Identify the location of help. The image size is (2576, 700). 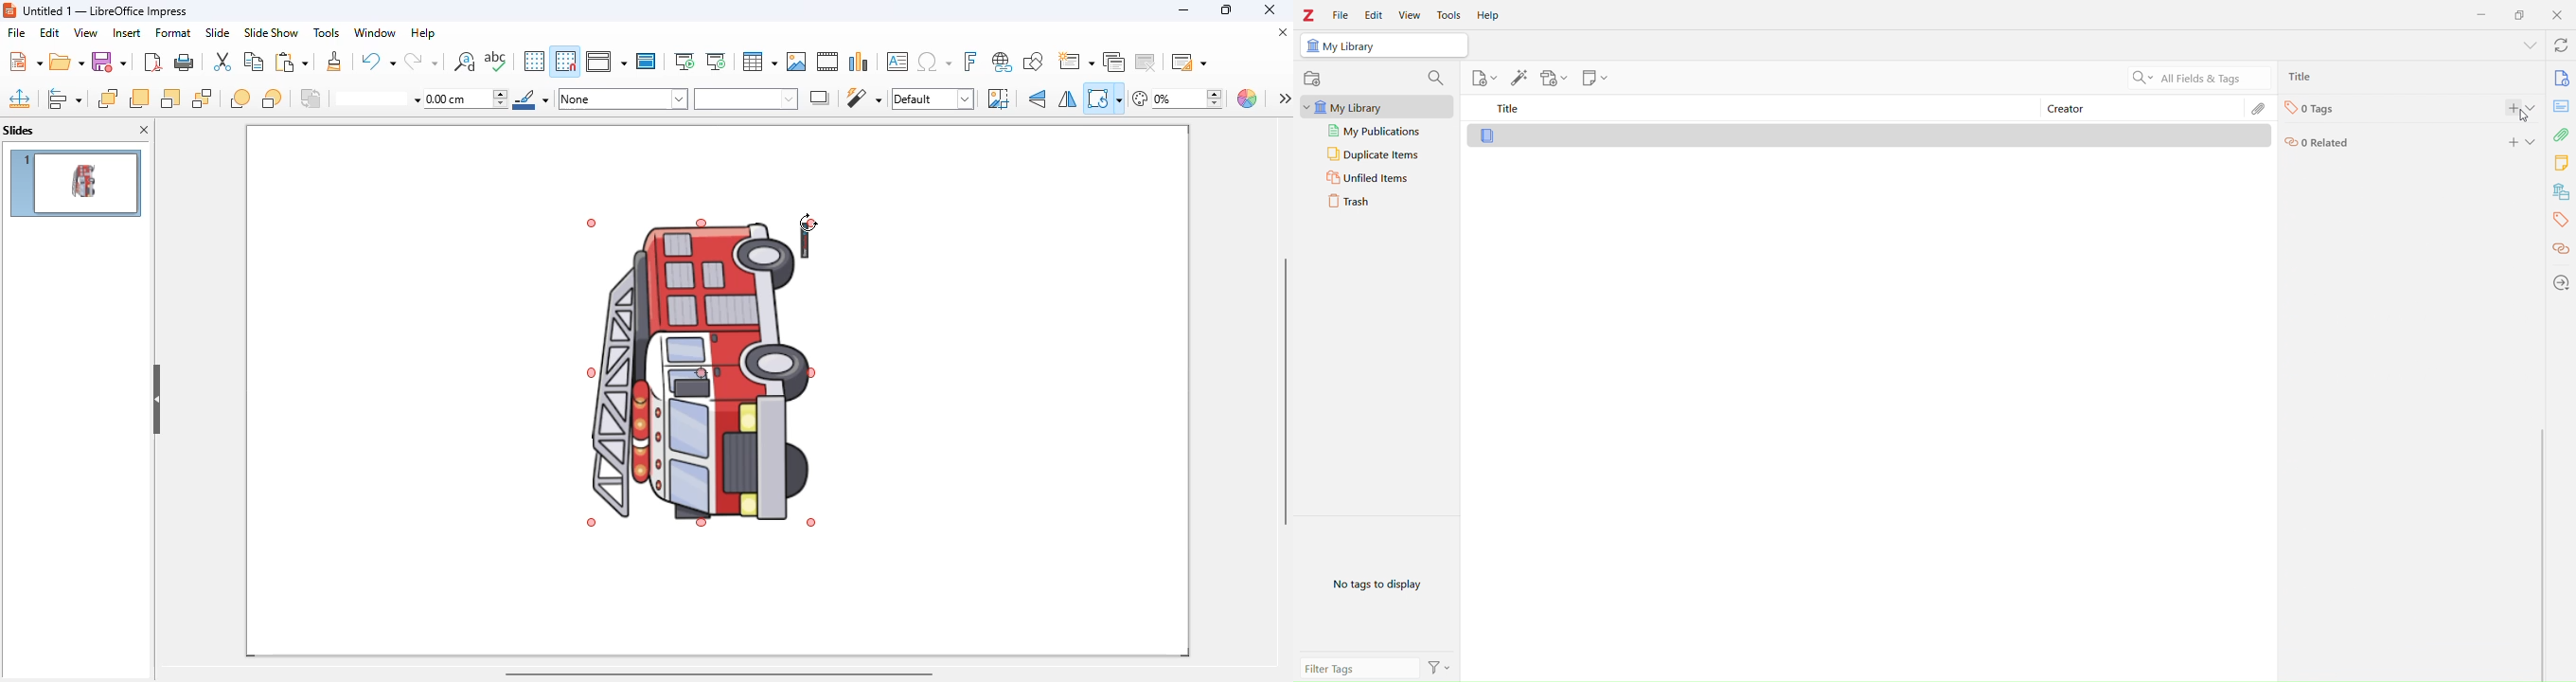
(423, 32).